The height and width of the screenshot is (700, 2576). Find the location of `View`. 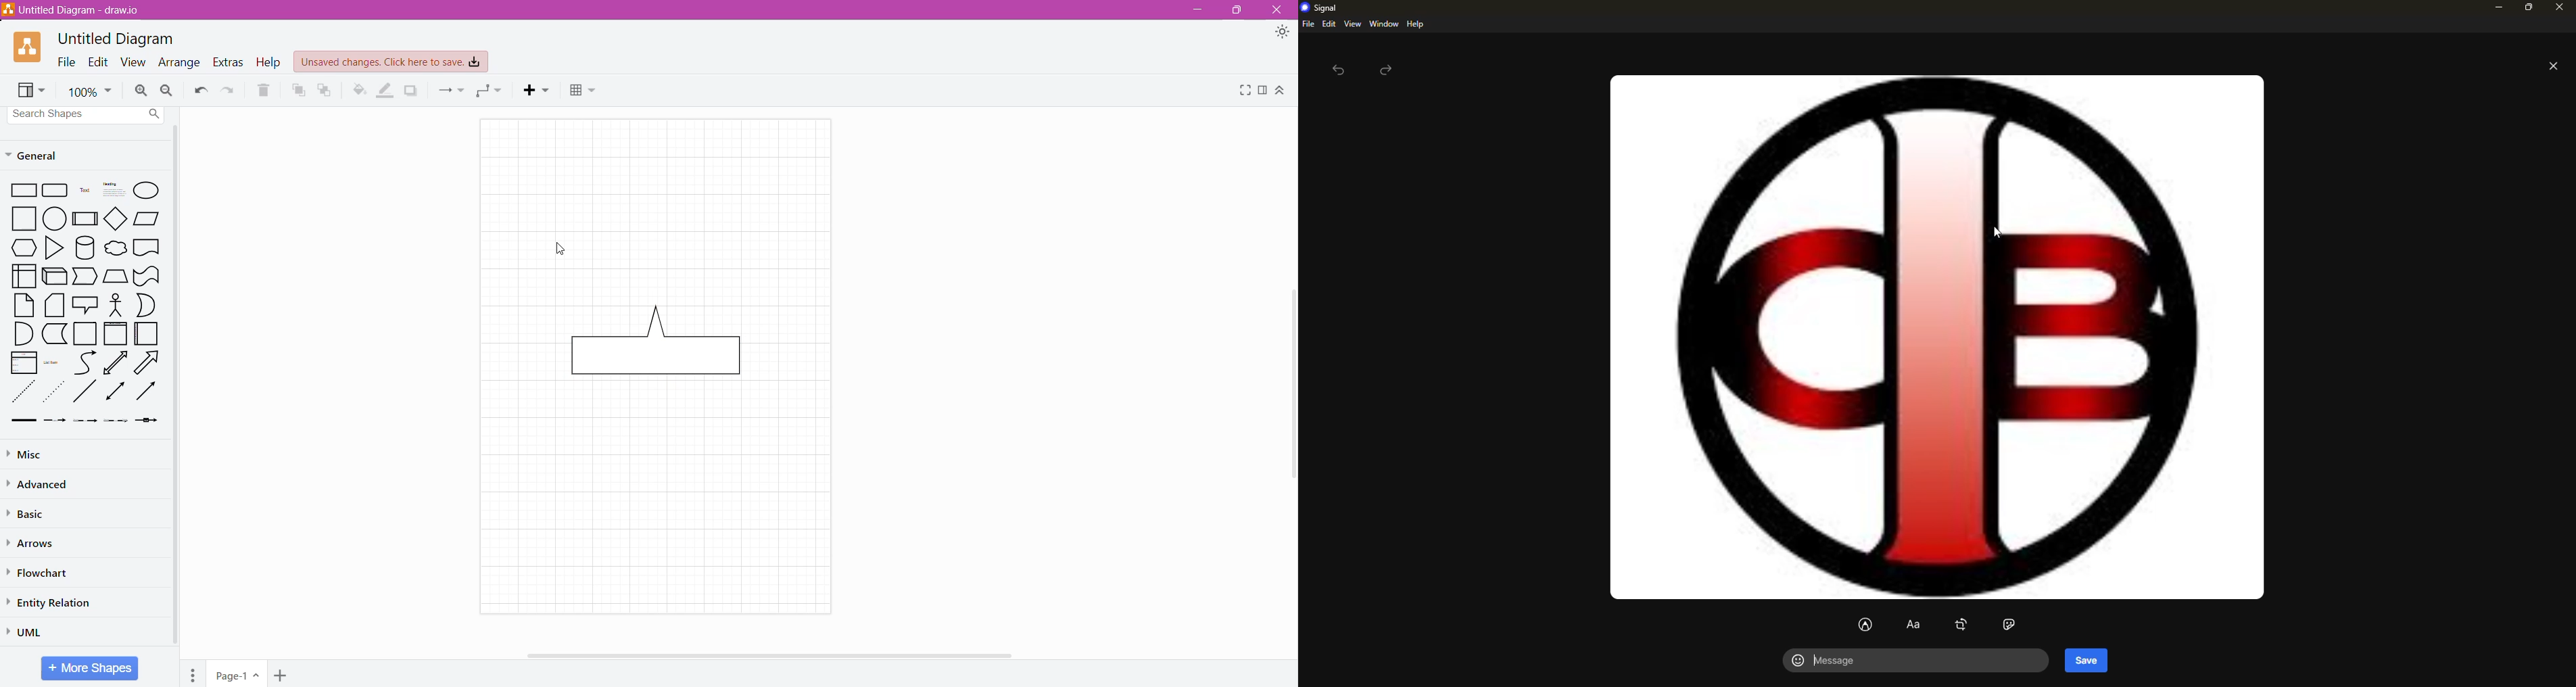

View is located at coordinates (134, 62).